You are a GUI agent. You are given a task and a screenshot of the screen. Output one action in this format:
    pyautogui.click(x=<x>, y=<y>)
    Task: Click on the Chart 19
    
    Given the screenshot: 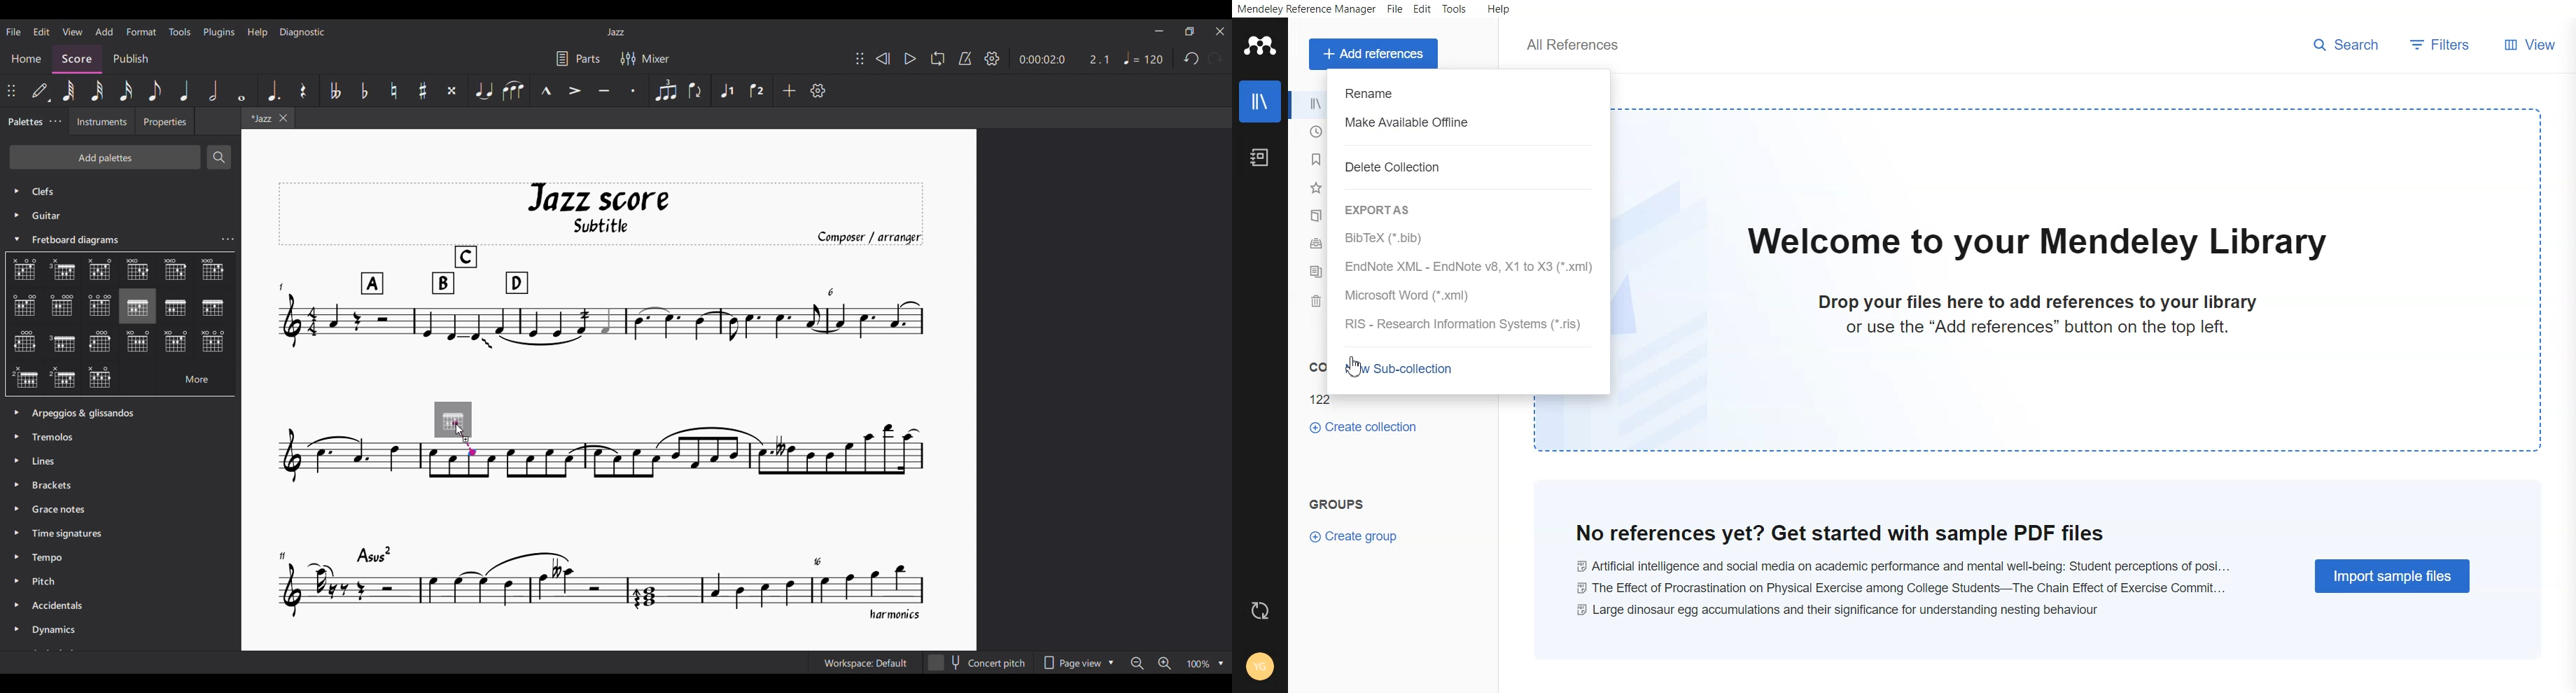 What is the action you would take?
    pyautogui.click(x=103, y=378)
    